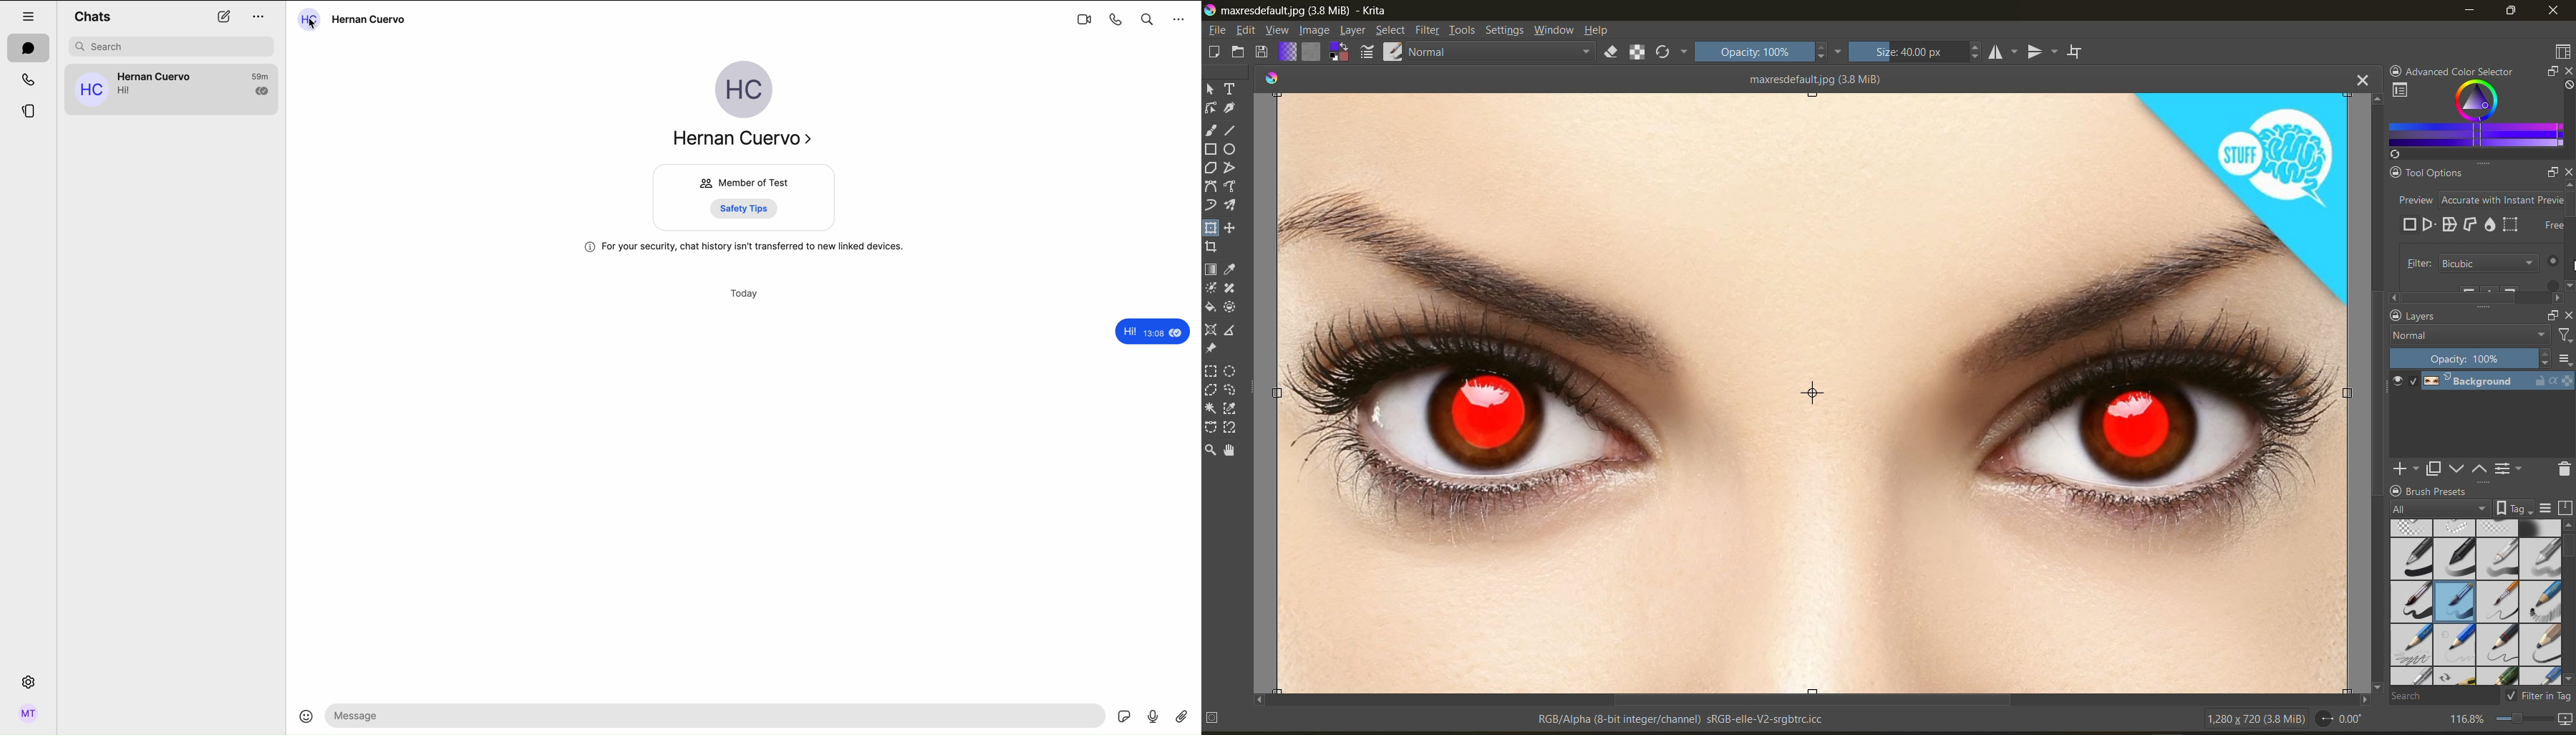 The image size is (2576, 756). I want to click on cursor, so click(314, 28).